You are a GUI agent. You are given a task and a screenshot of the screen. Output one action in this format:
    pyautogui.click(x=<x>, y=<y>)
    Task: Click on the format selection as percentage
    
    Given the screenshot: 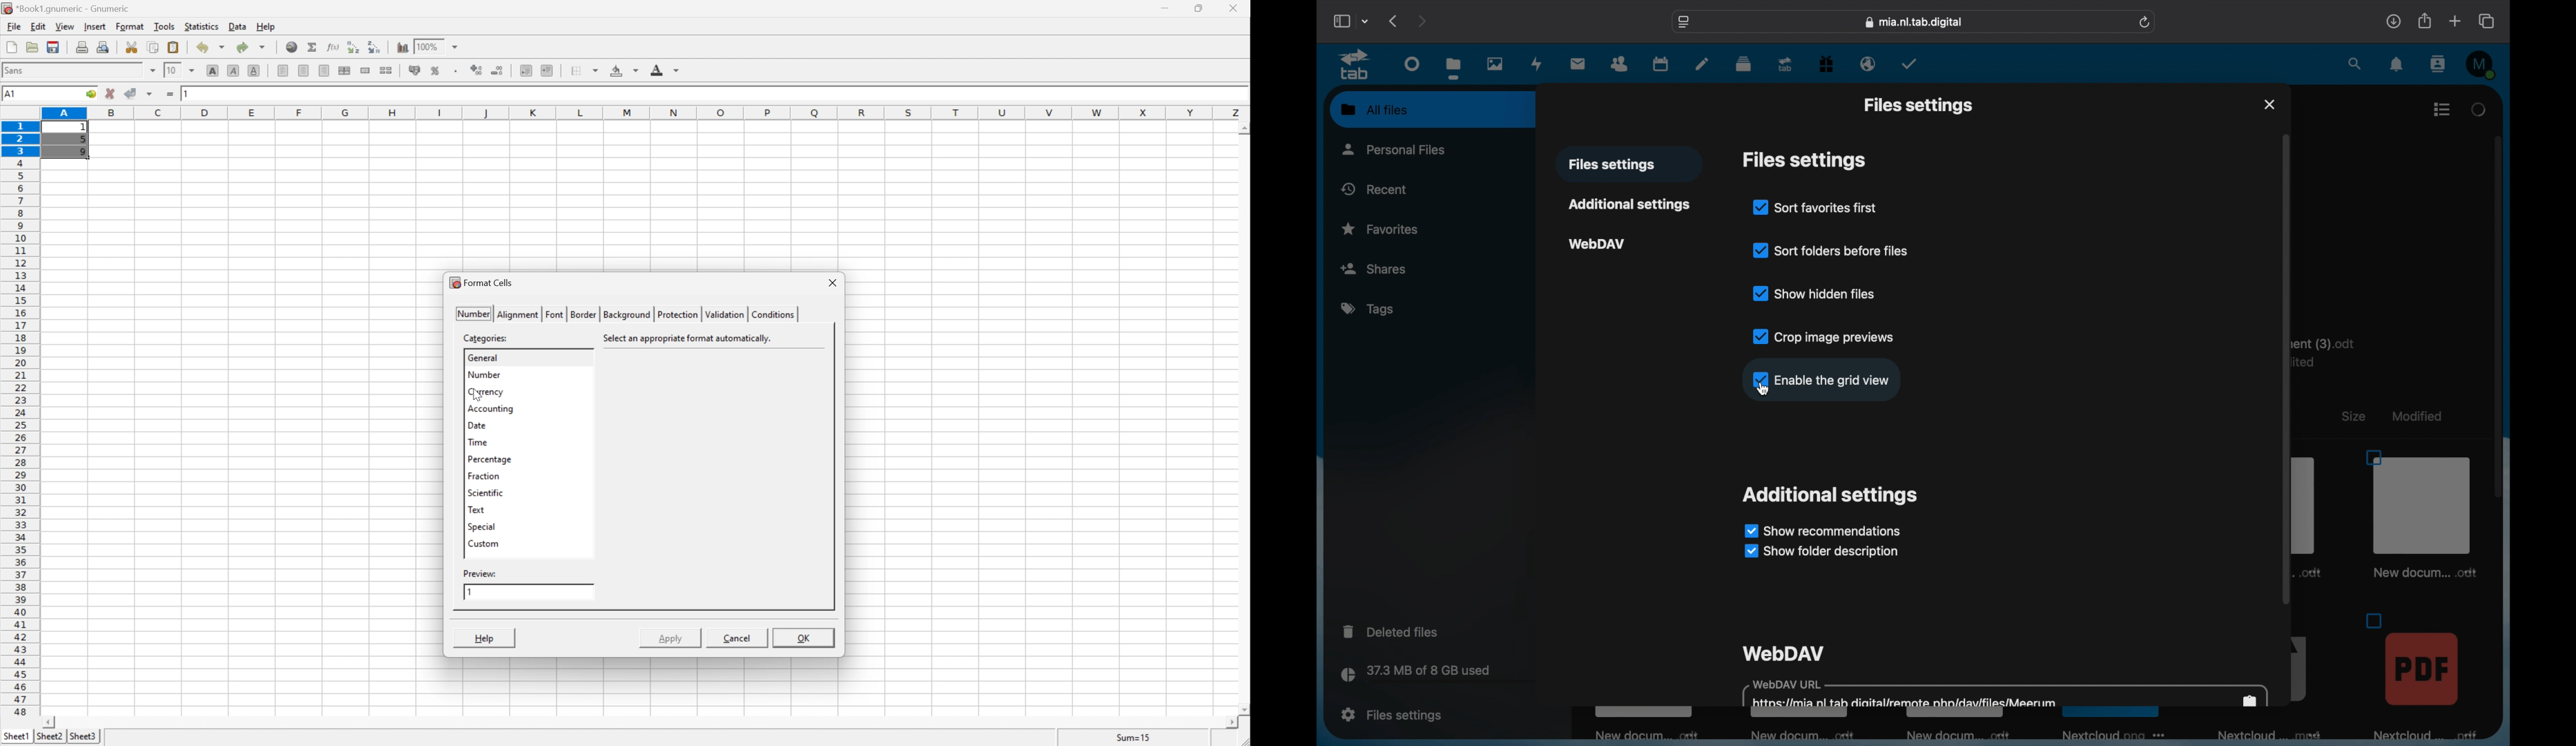 What is the action you would take?
    pyautogui.click(x=435, y=70)
    